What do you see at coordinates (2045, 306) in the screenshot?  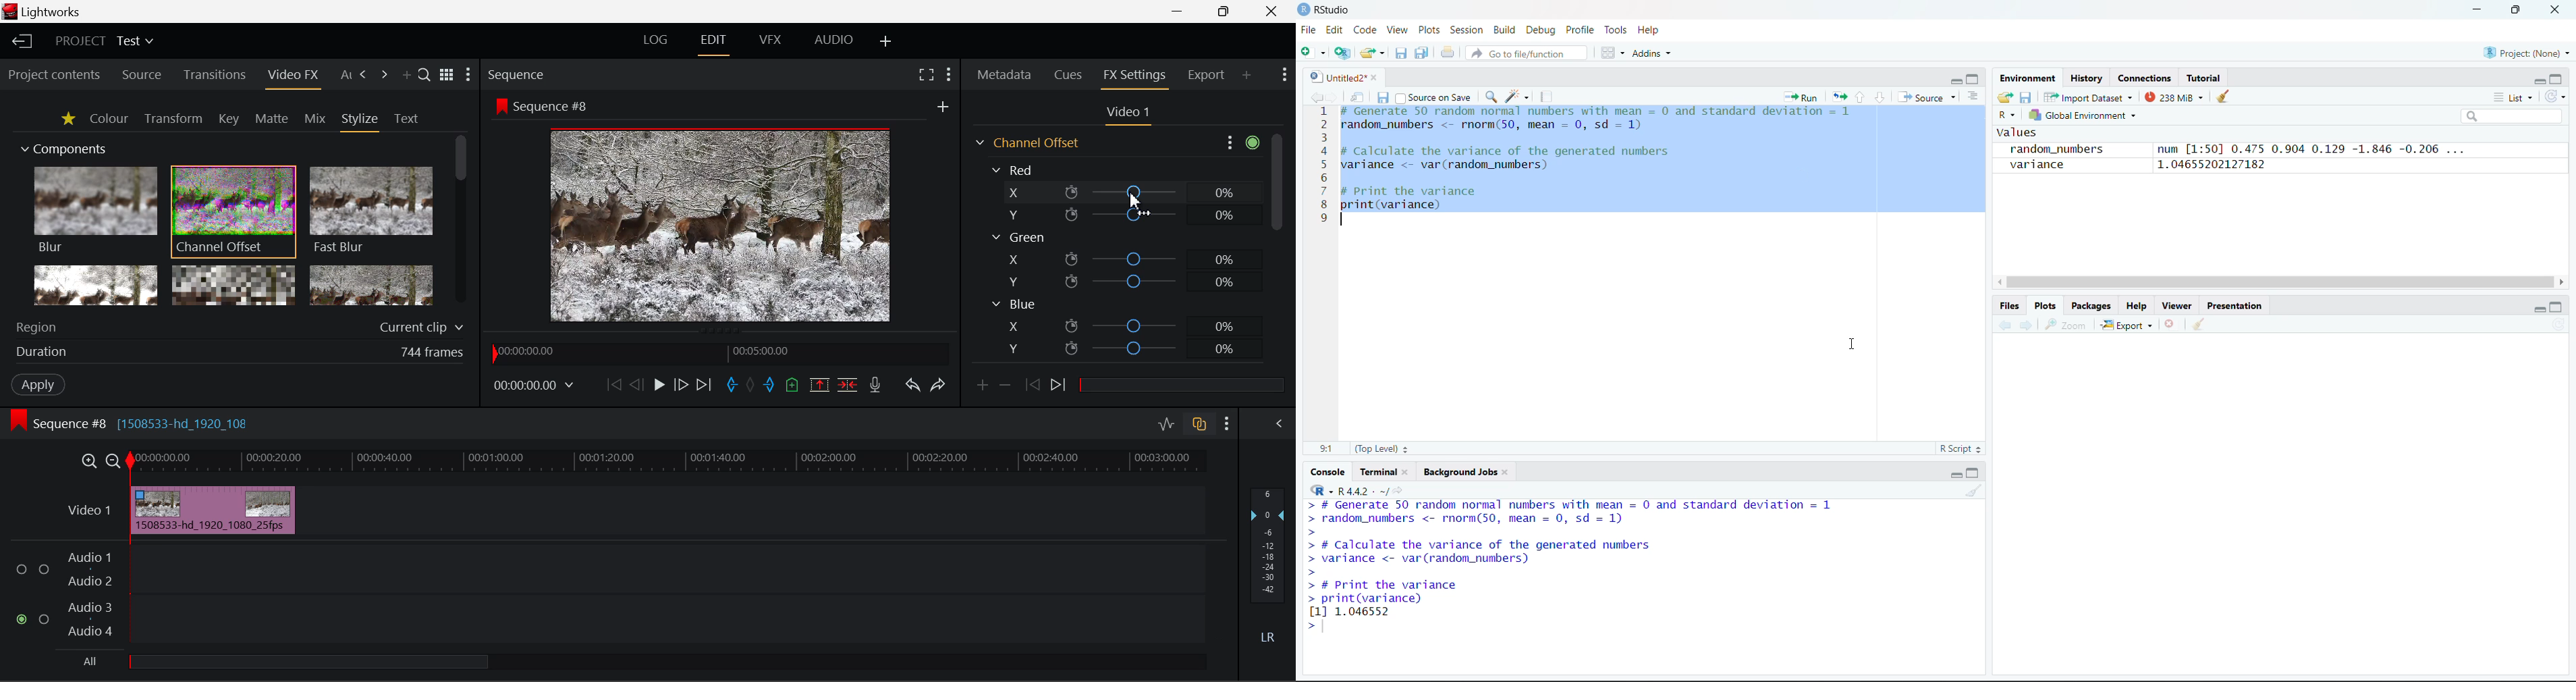 I see `Plots` at bounding box center [2045, 306].